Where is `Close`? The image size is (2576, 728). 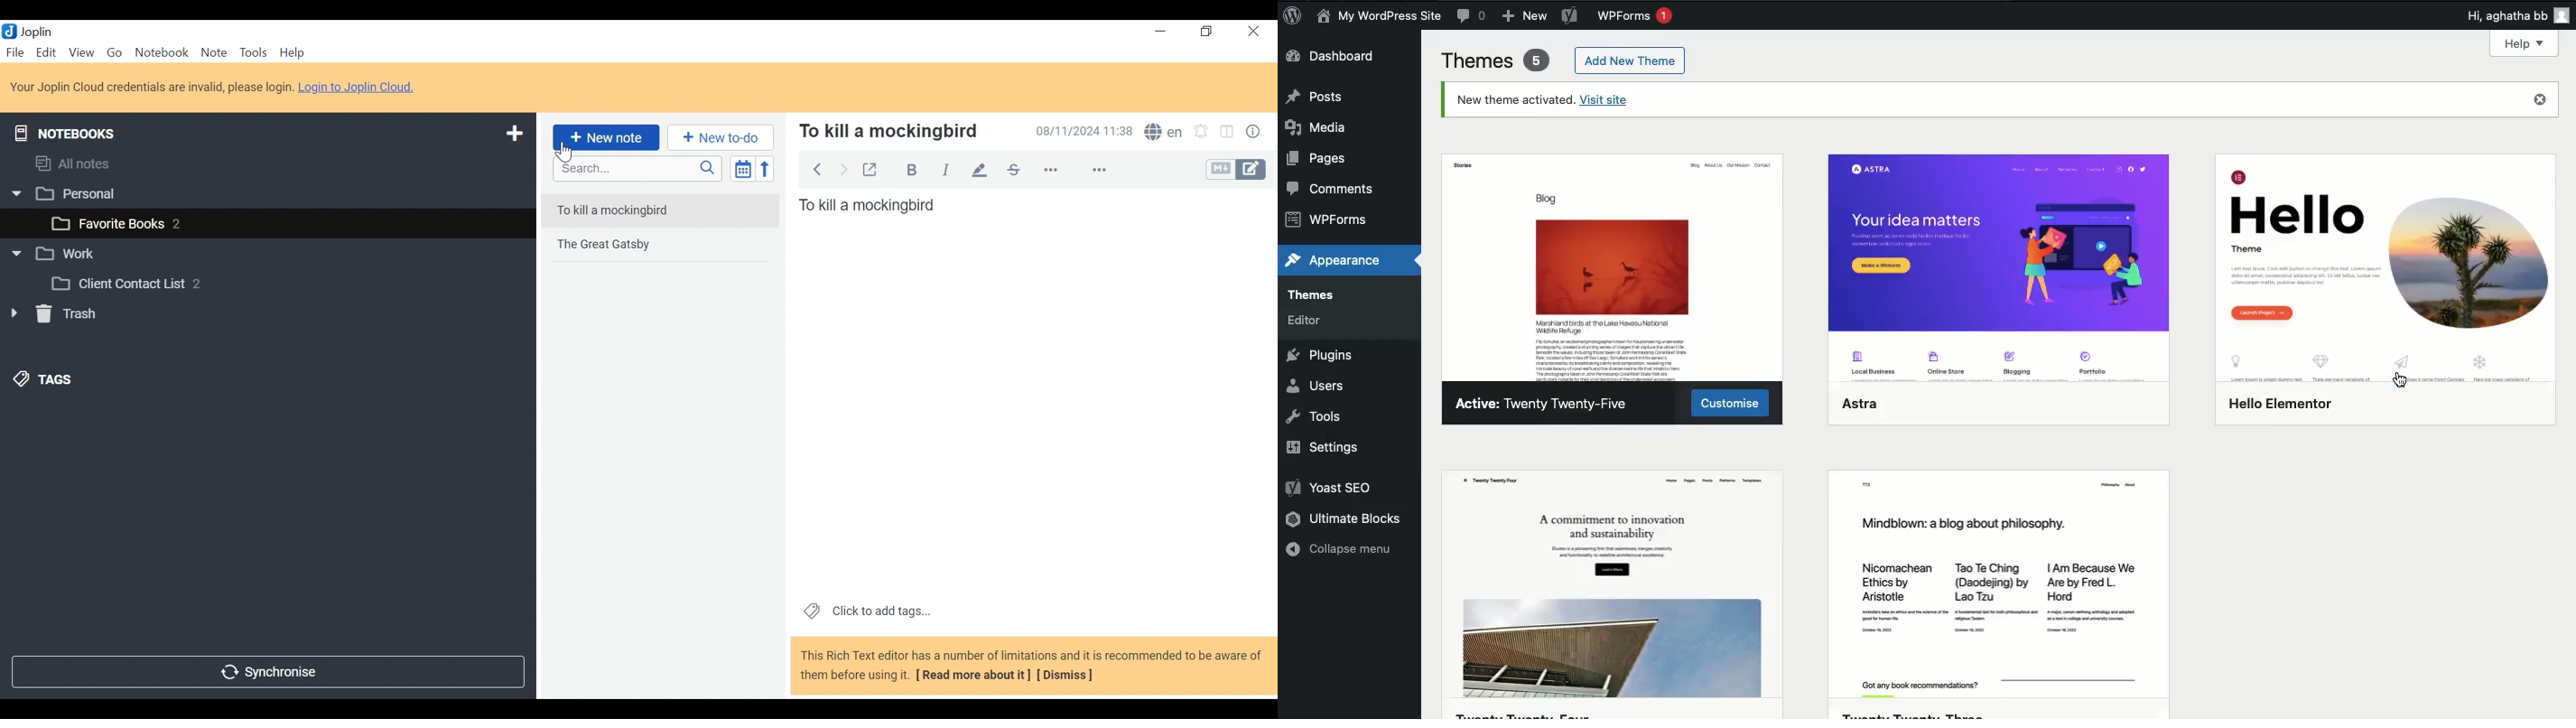 Close is located at coordinates (2541, 101).